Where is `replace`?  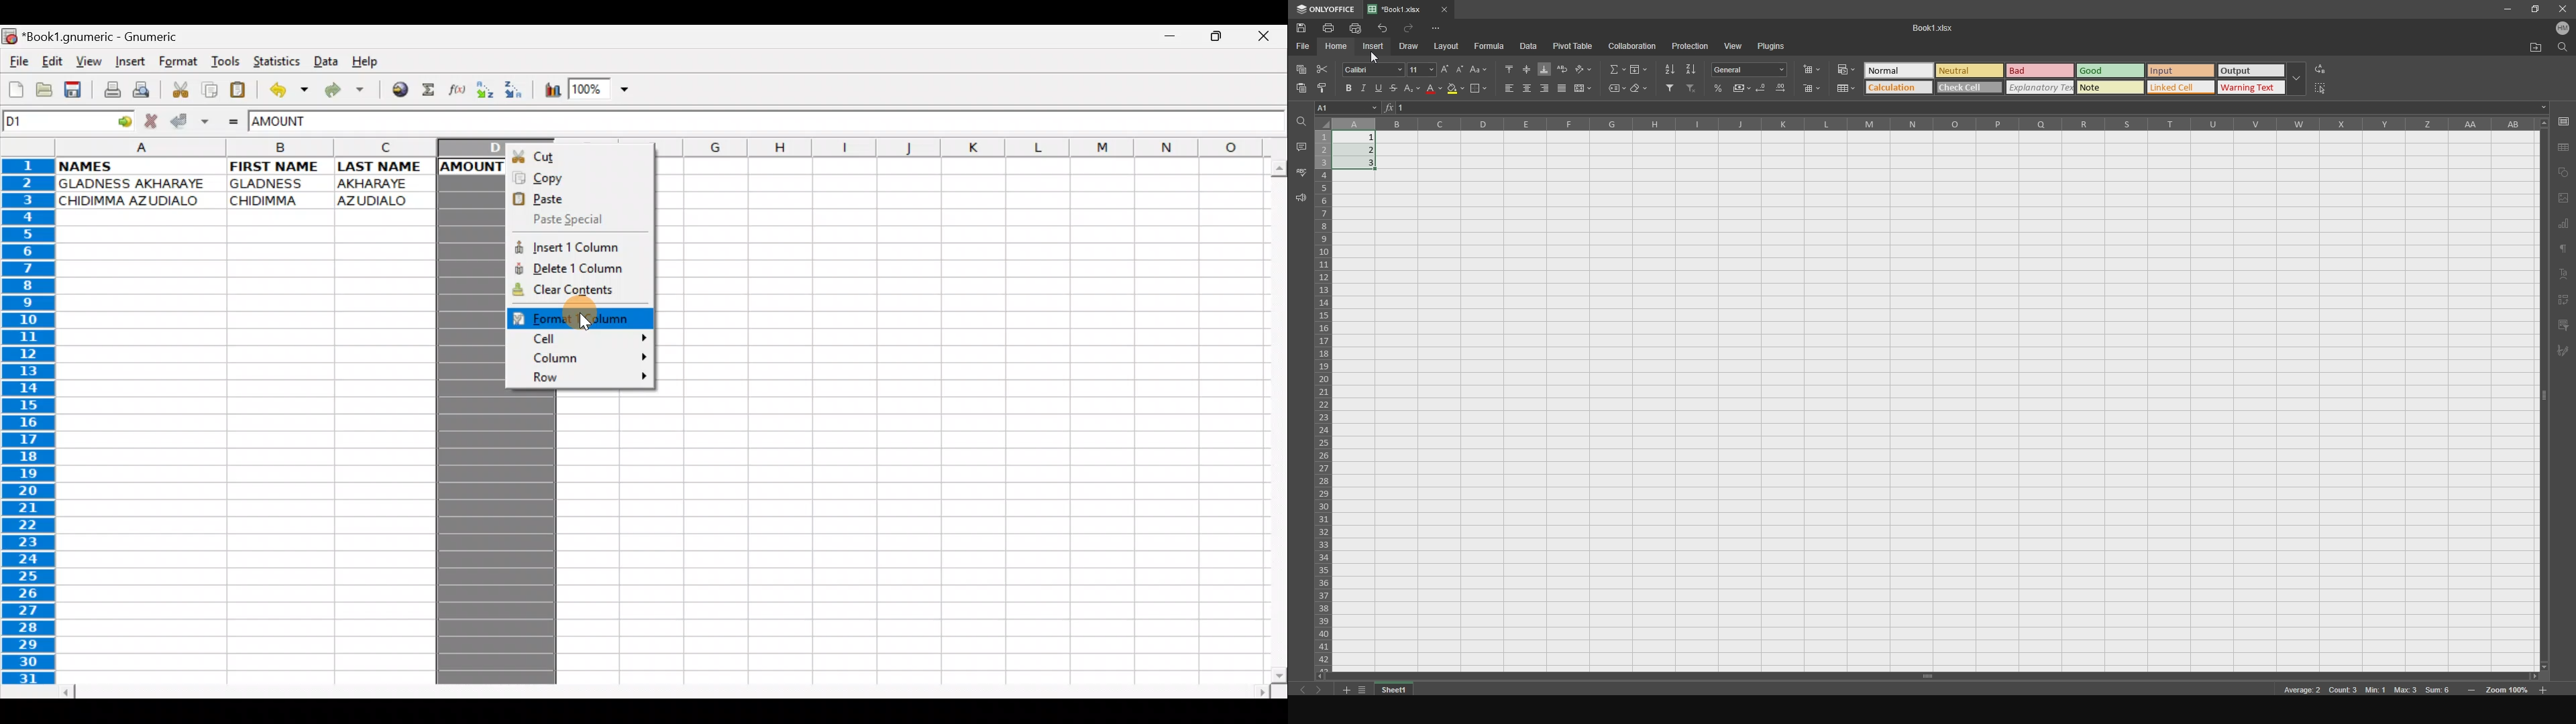 replace is located at coordinates (2332, 66).